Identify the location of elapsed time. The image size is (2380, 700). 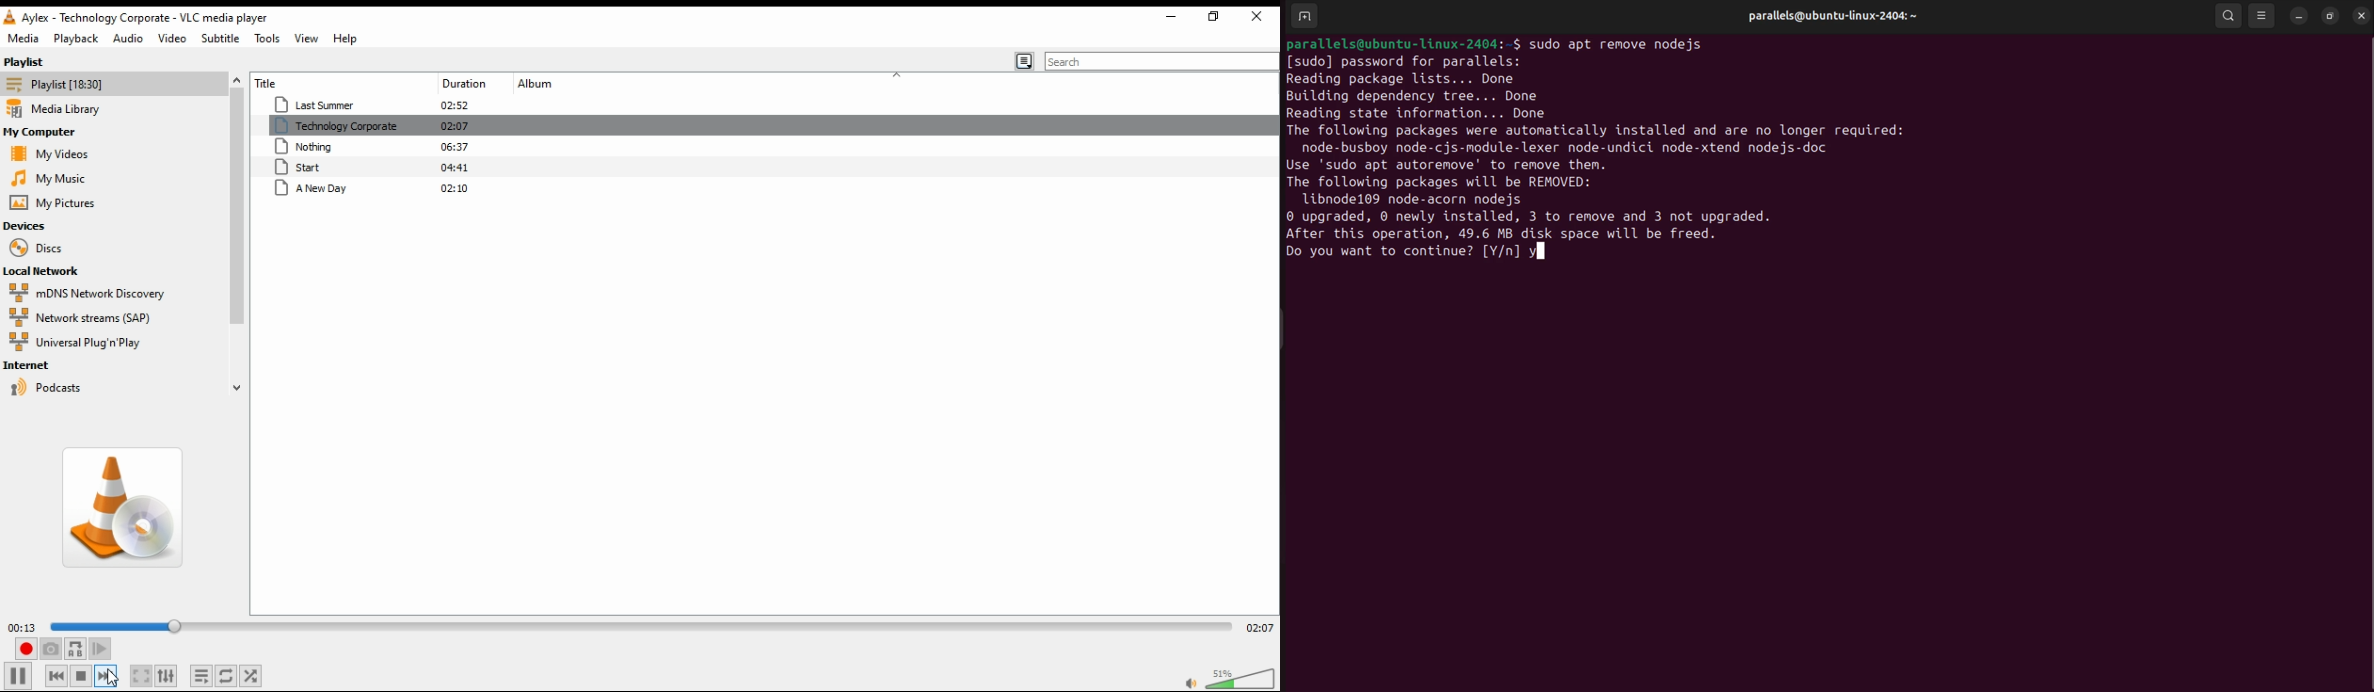
(22, 628).